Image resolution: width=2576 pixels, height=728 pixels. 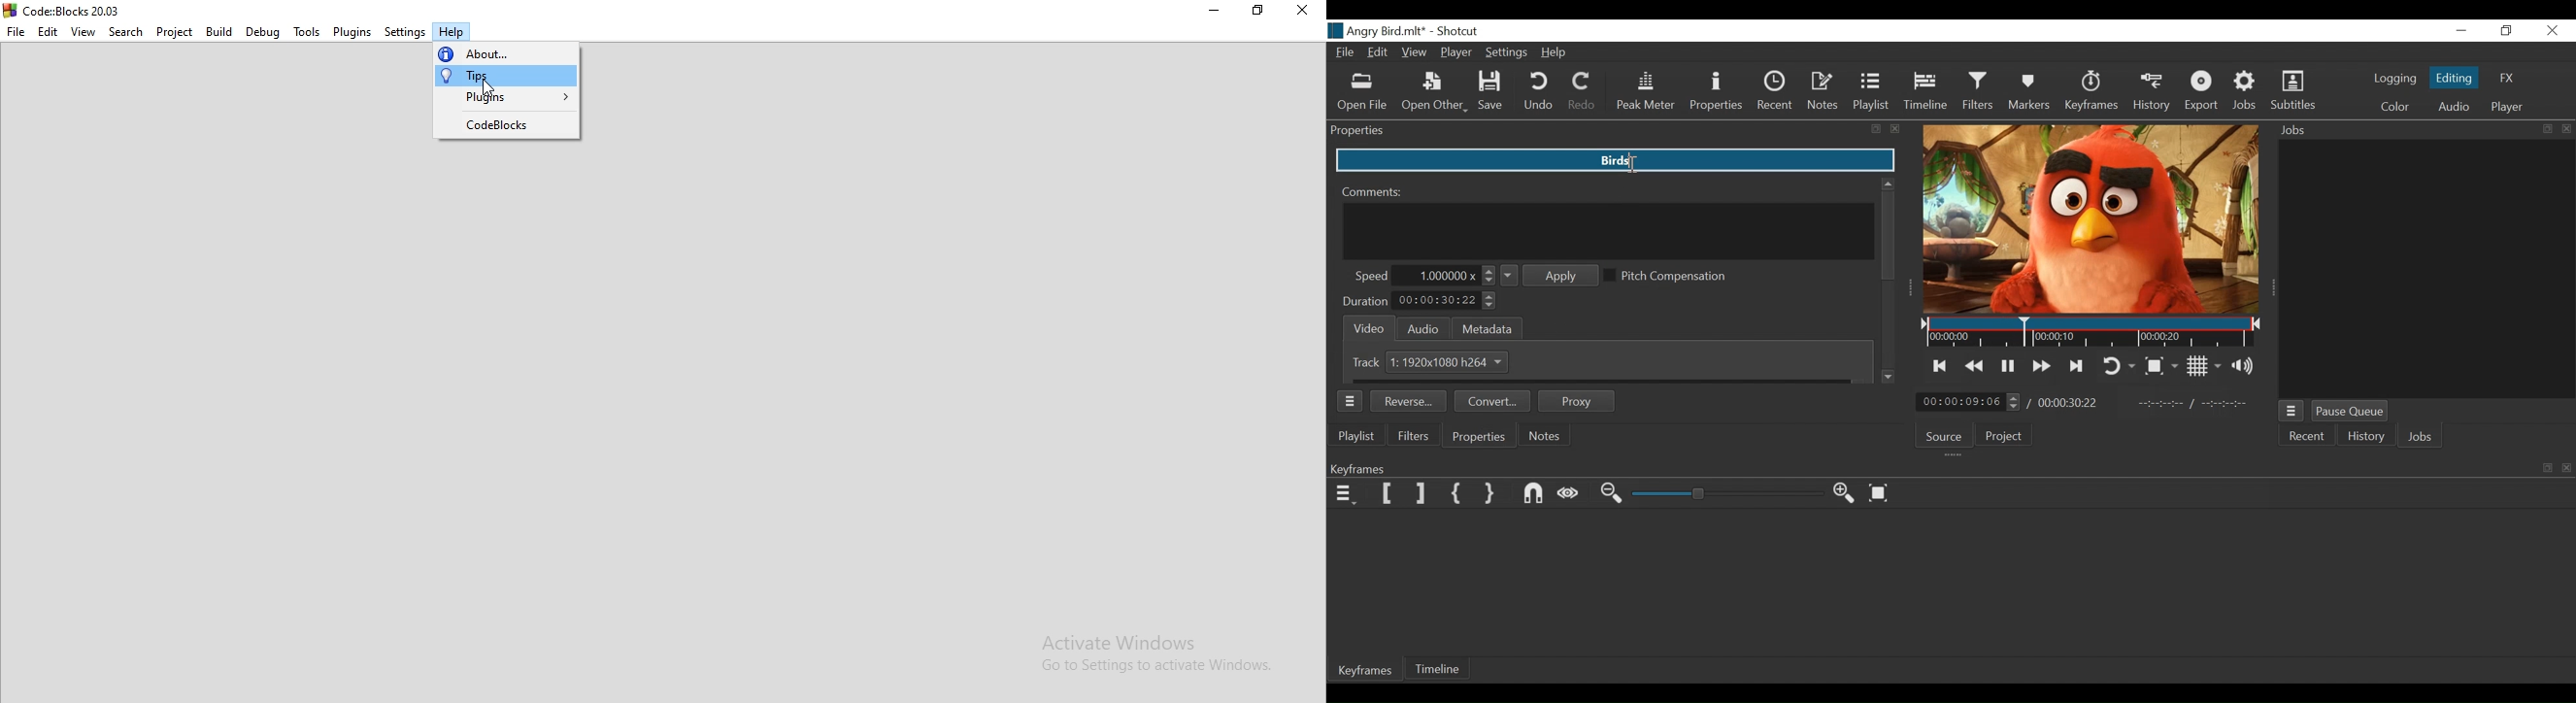 I want to click on History, so click(x=2151, y=95).